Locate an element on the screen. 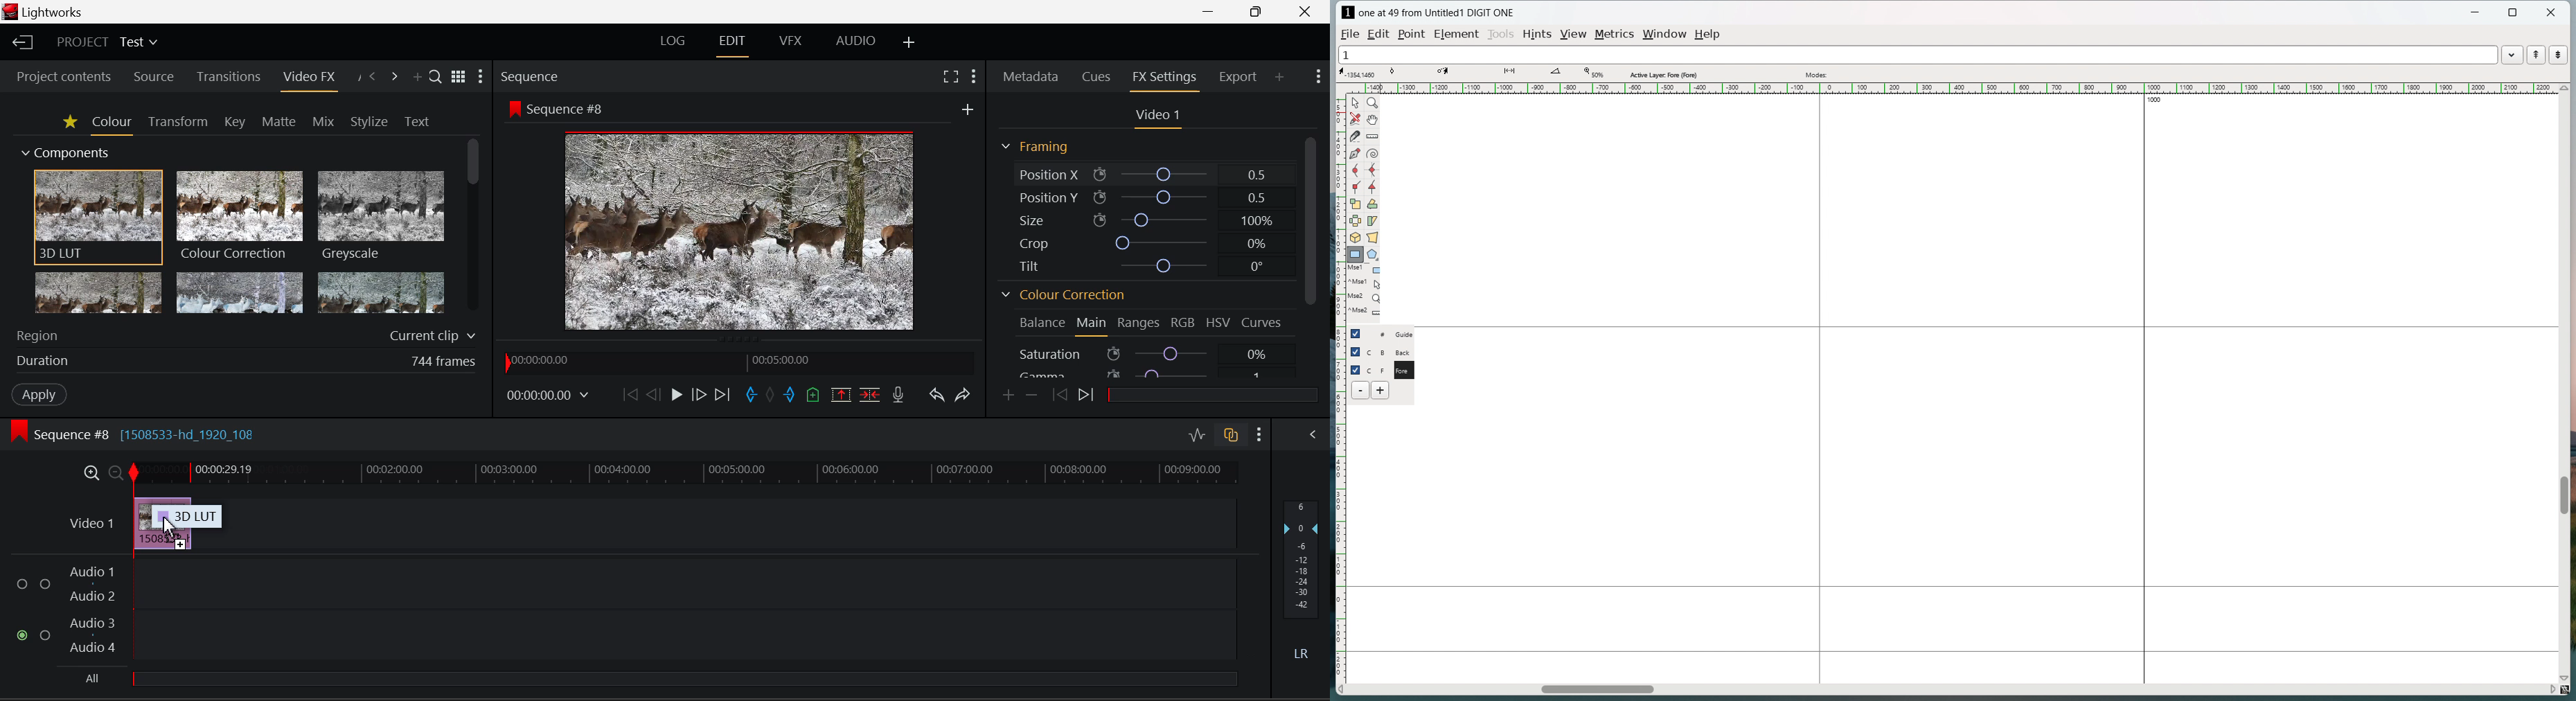 The image size is (2576, 728). toggle spiral is located at coordinates (1373, 154).